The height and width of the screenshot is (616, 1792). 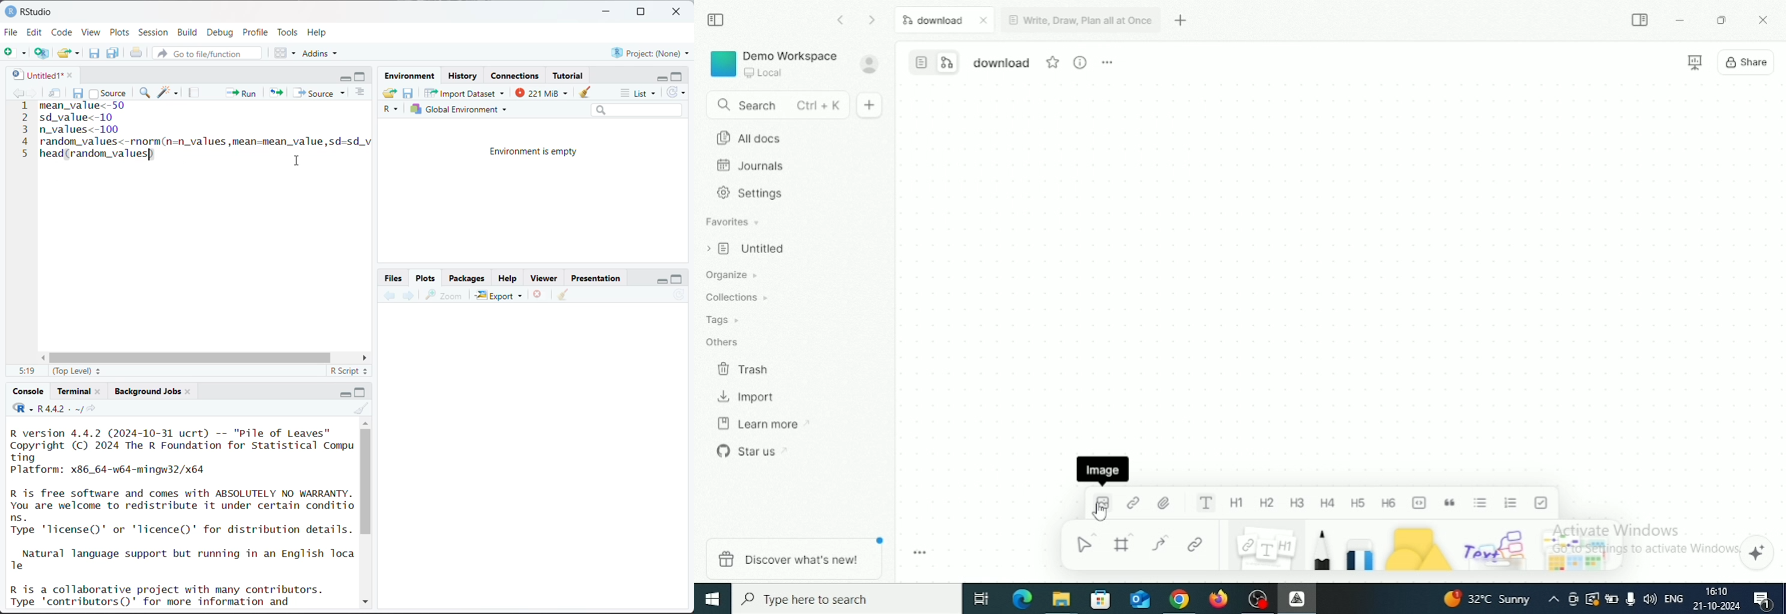 I want to click on meanvalue<-50, so click(x=85, y=106).